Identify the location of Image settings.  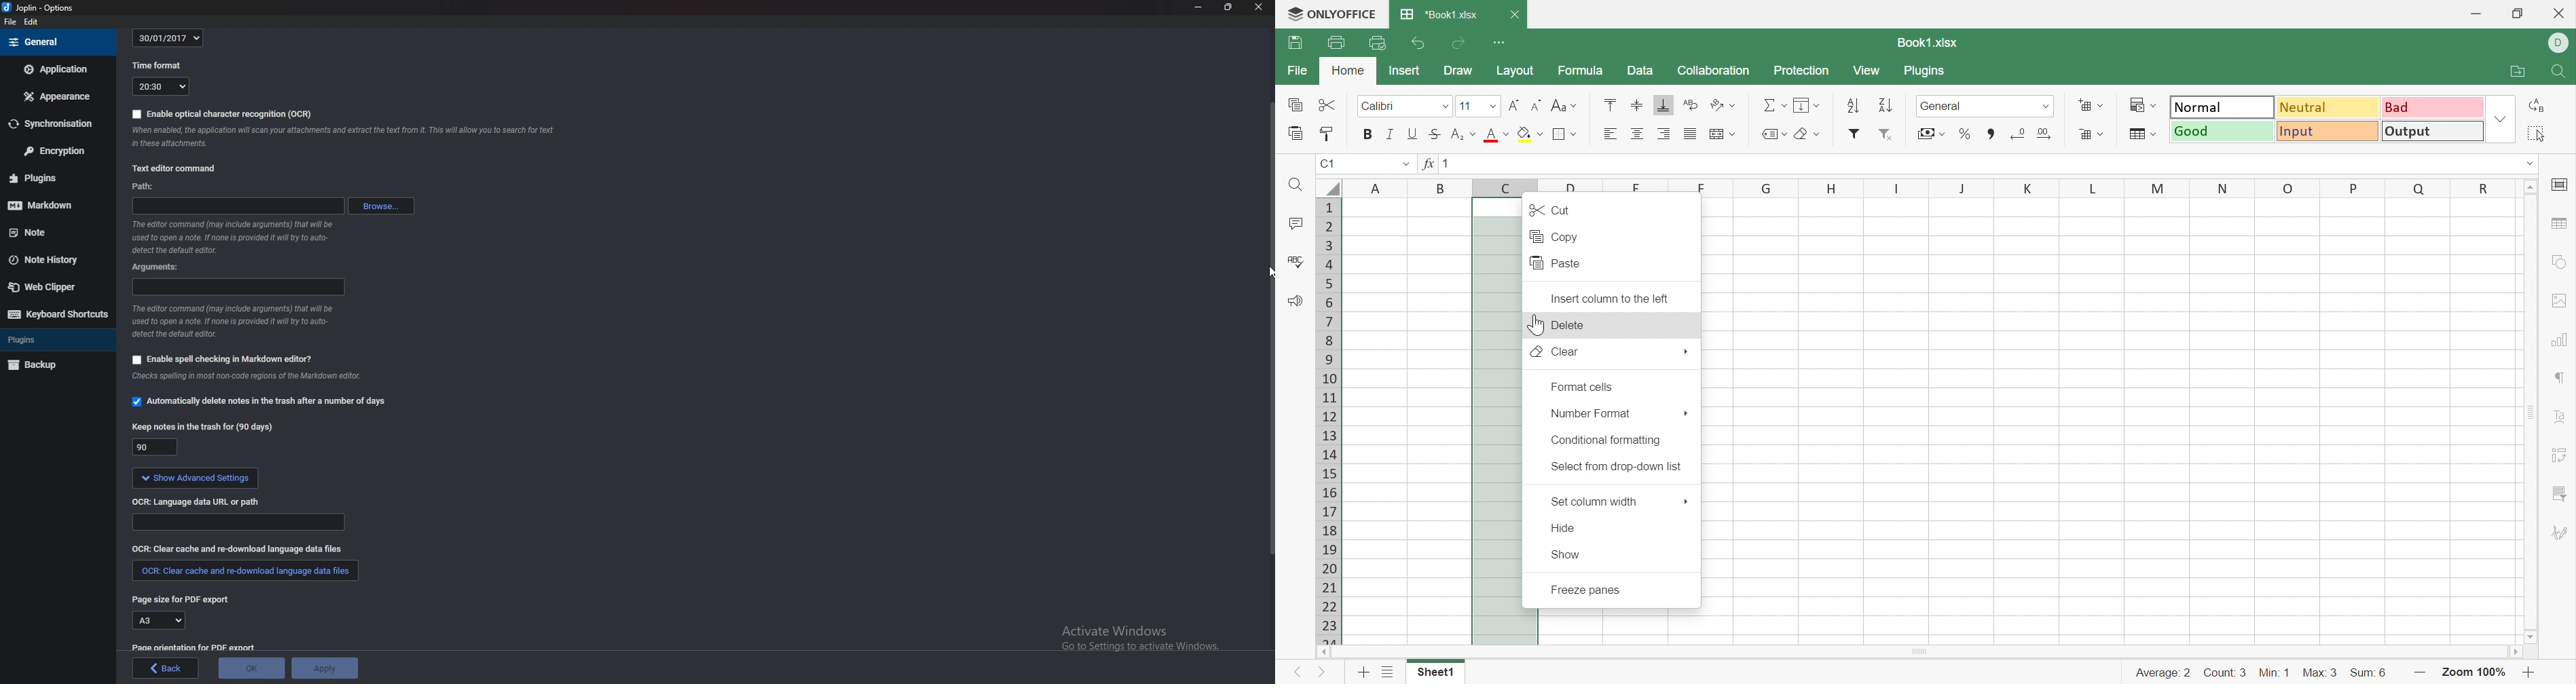
(2561, 302).